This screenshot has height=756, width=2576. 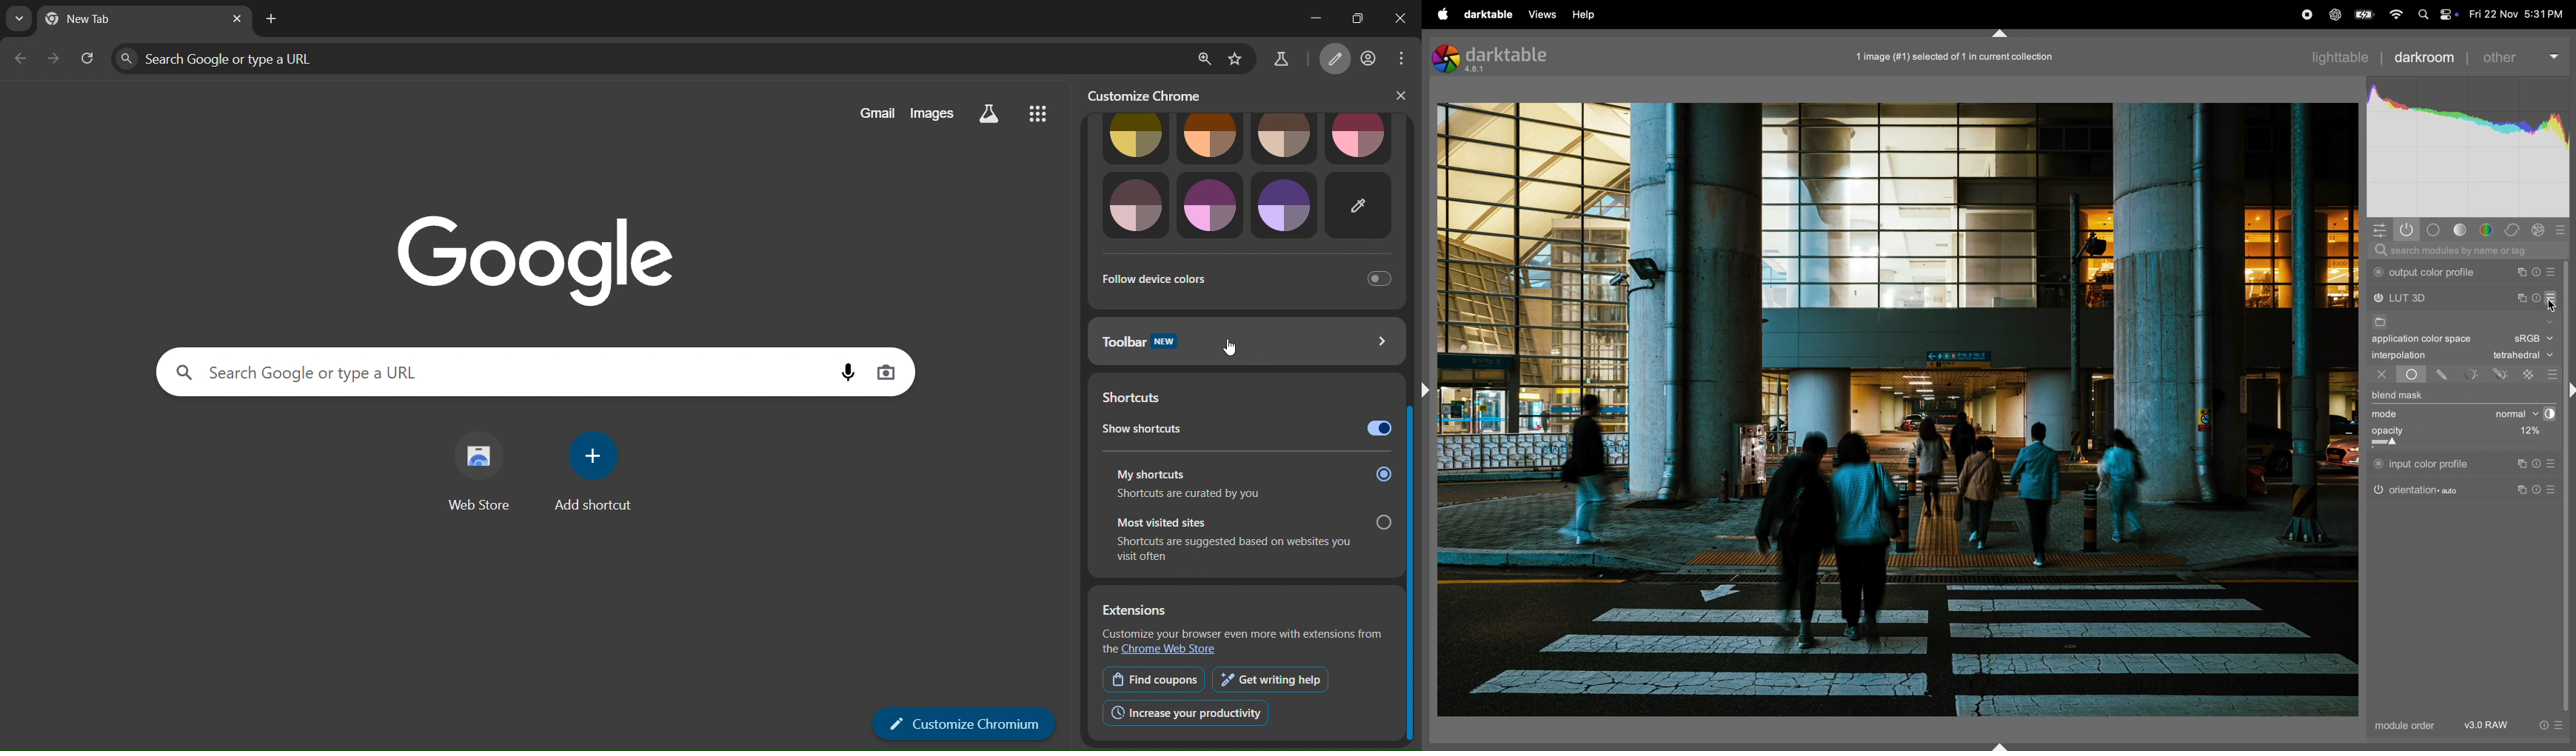 What do you see at coordinates (2399, 355) in the screenshot?
I see `interpolation` at bounding box center [2399, 355].